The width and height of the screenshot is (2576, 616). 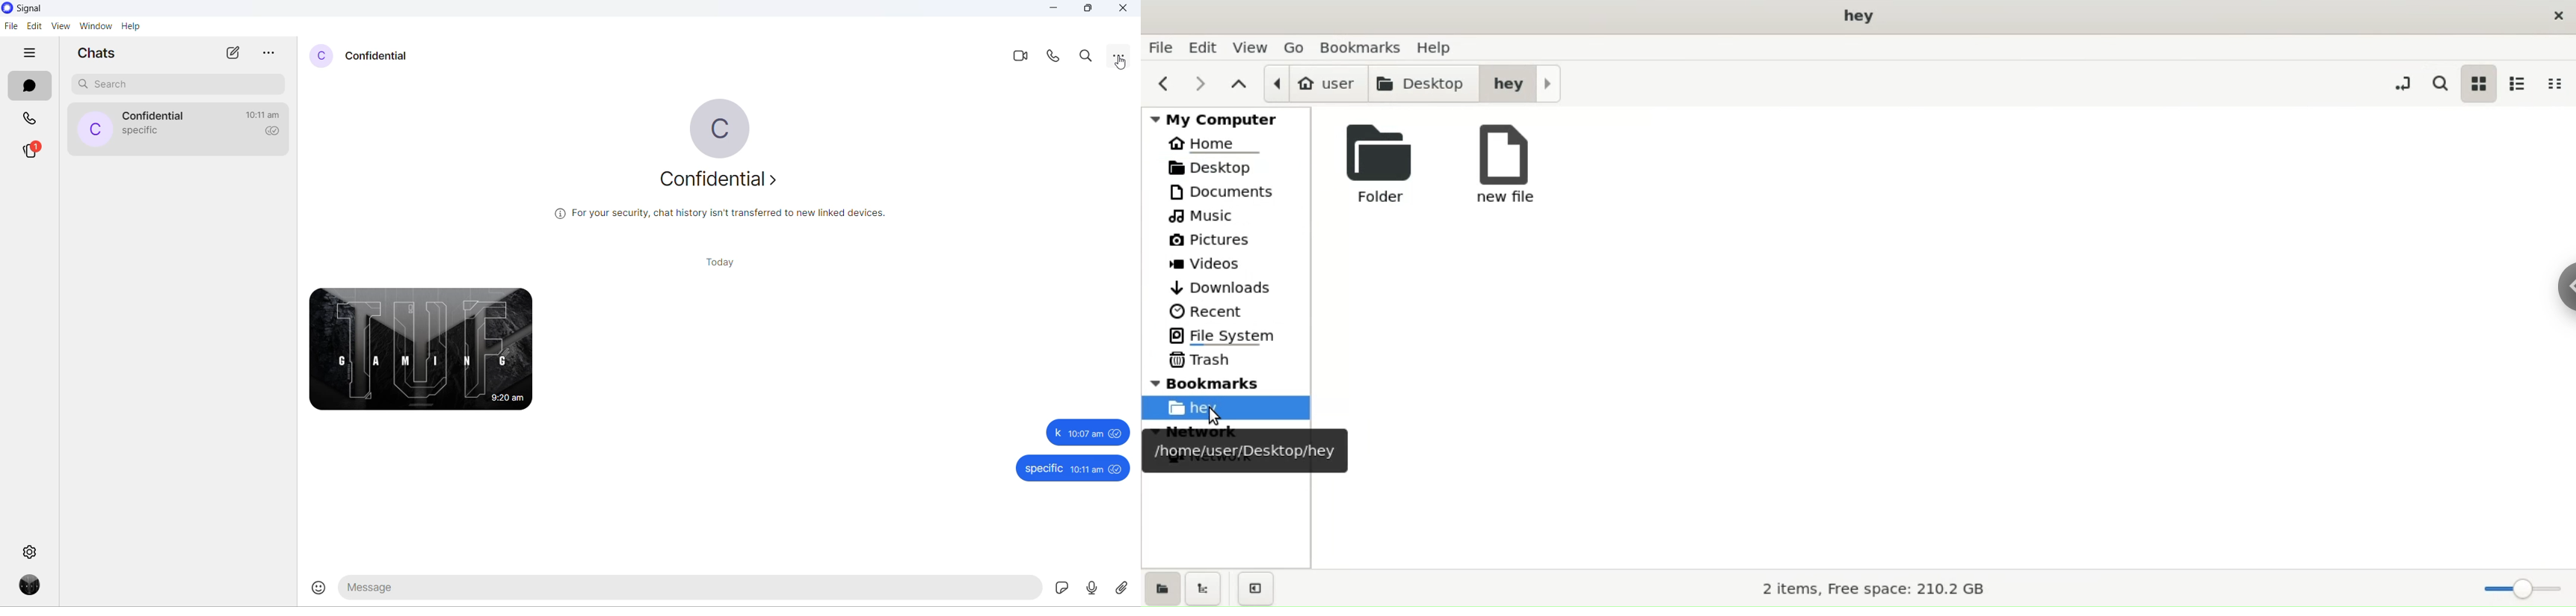 What do you see at coordinates (1121, 62) in the screenshot?
I see `cursor` at bounding box center [1121, 62].